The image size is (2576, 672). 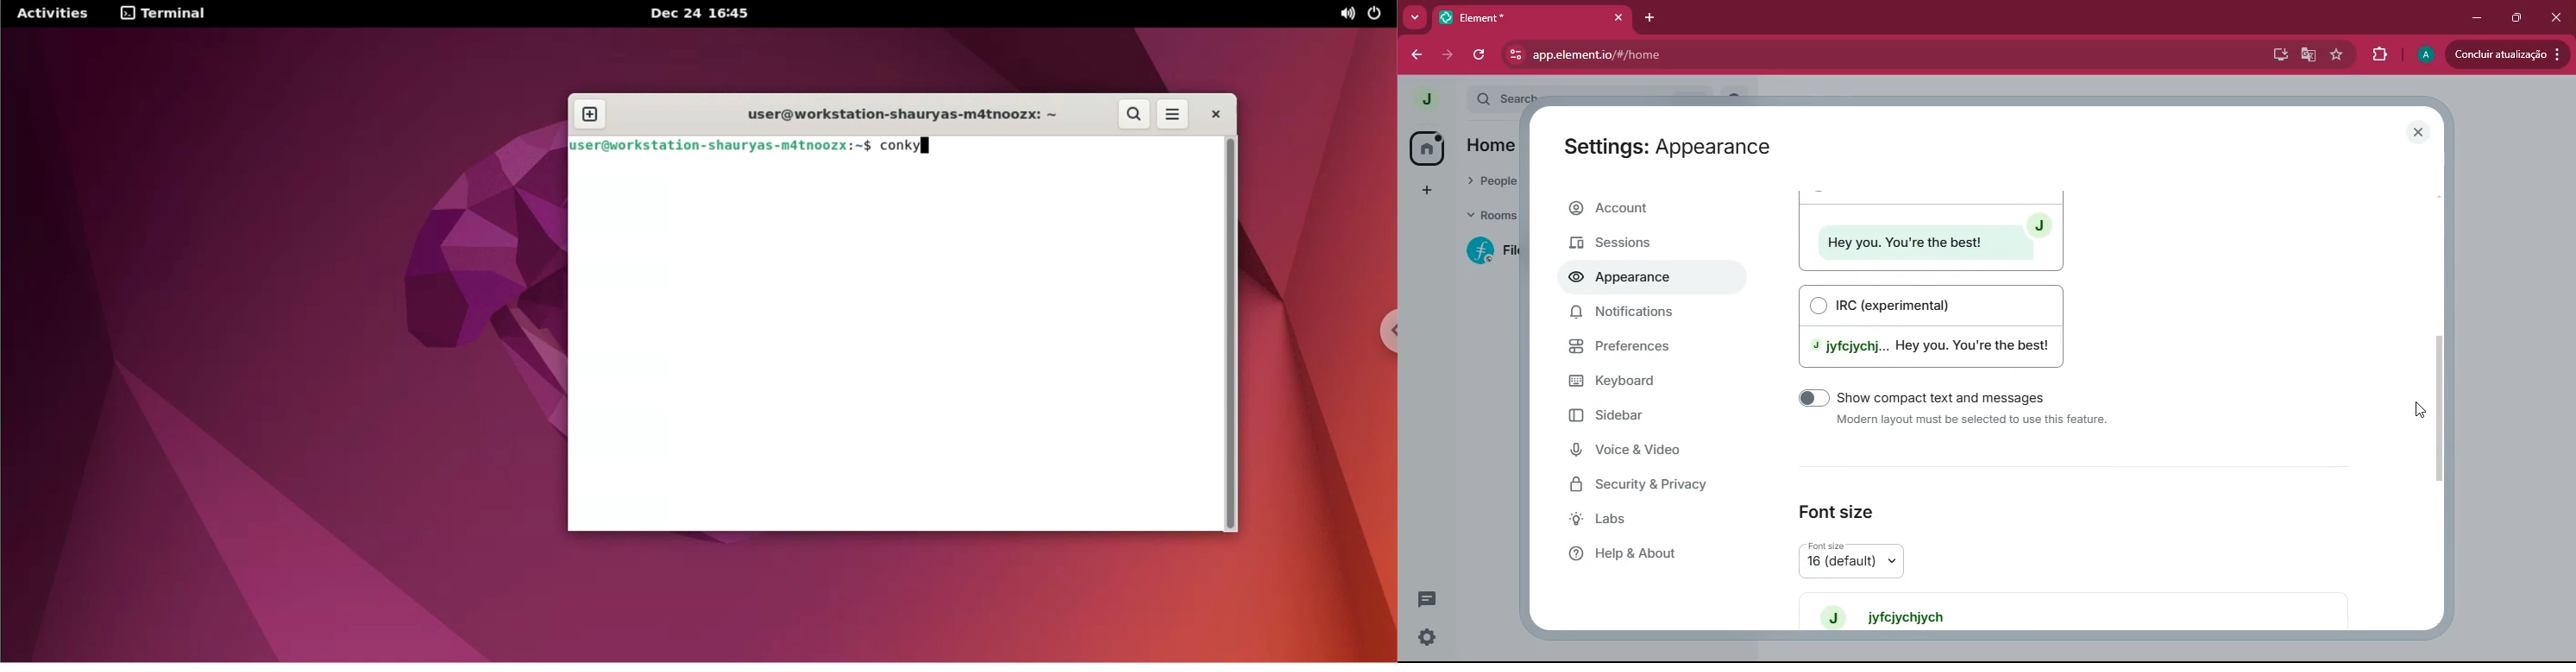 I want to click on sessions, so click(x=1646, y=244).